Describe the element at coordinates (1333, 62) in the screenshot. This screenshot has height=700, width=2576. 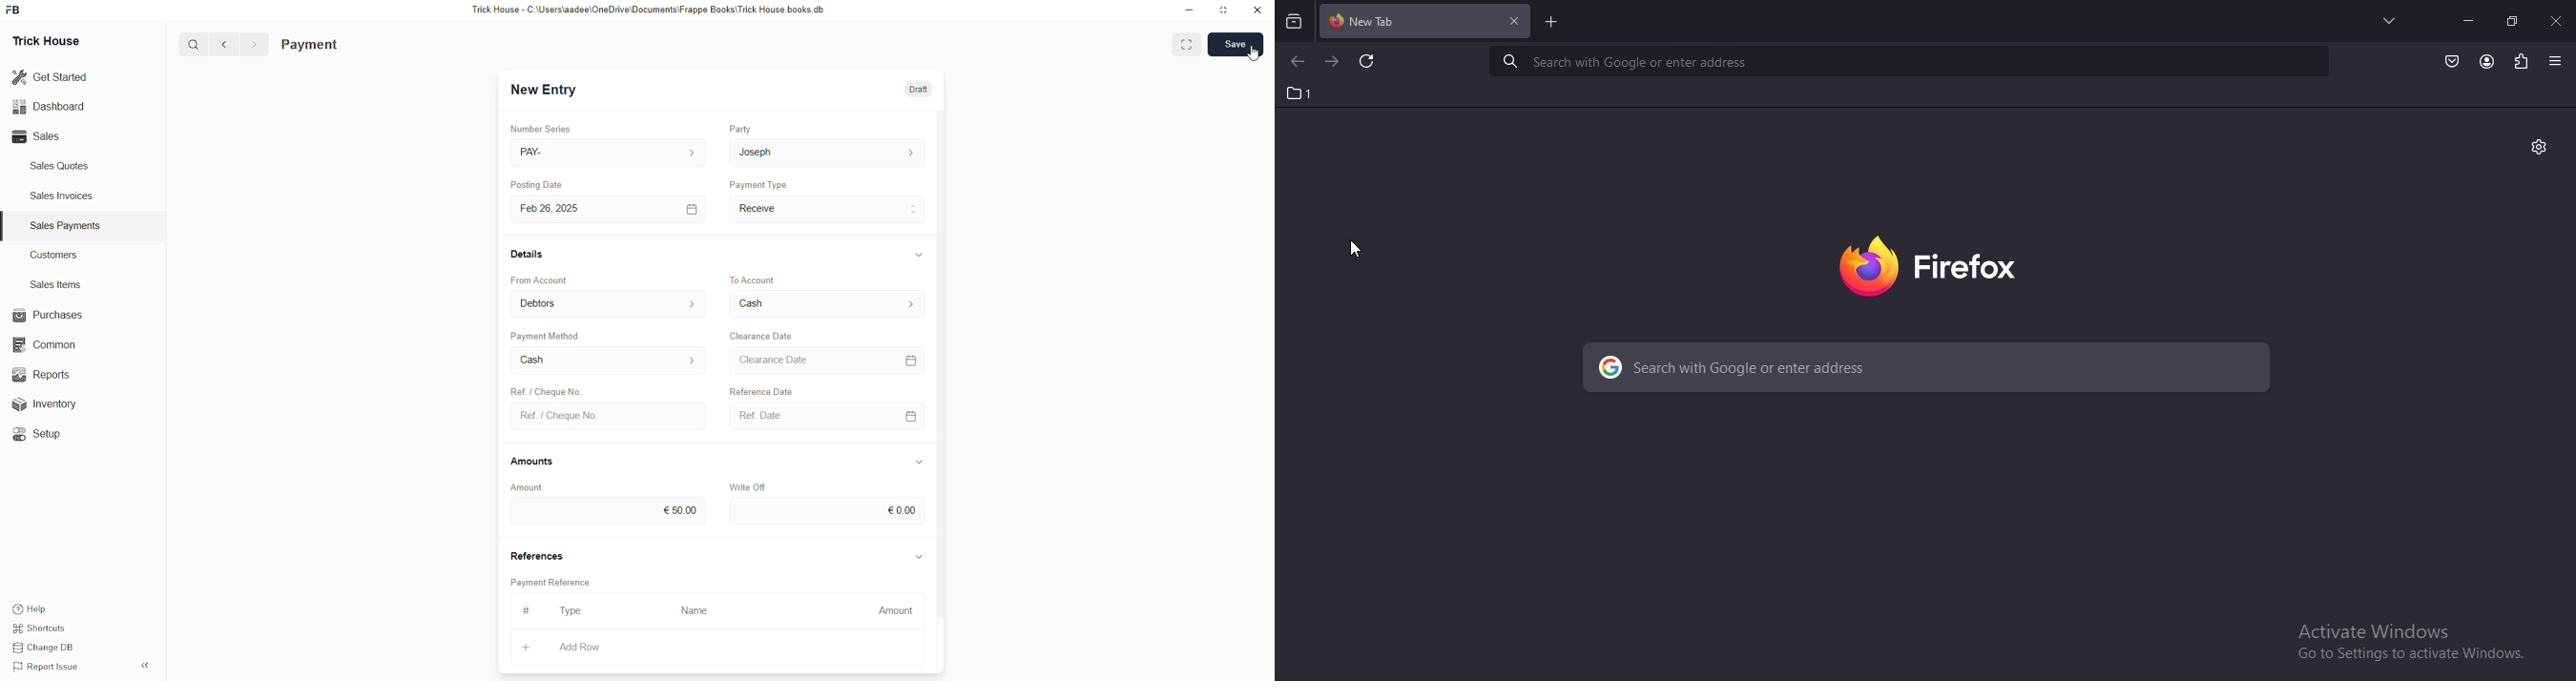
I see `go to next page` at that location.